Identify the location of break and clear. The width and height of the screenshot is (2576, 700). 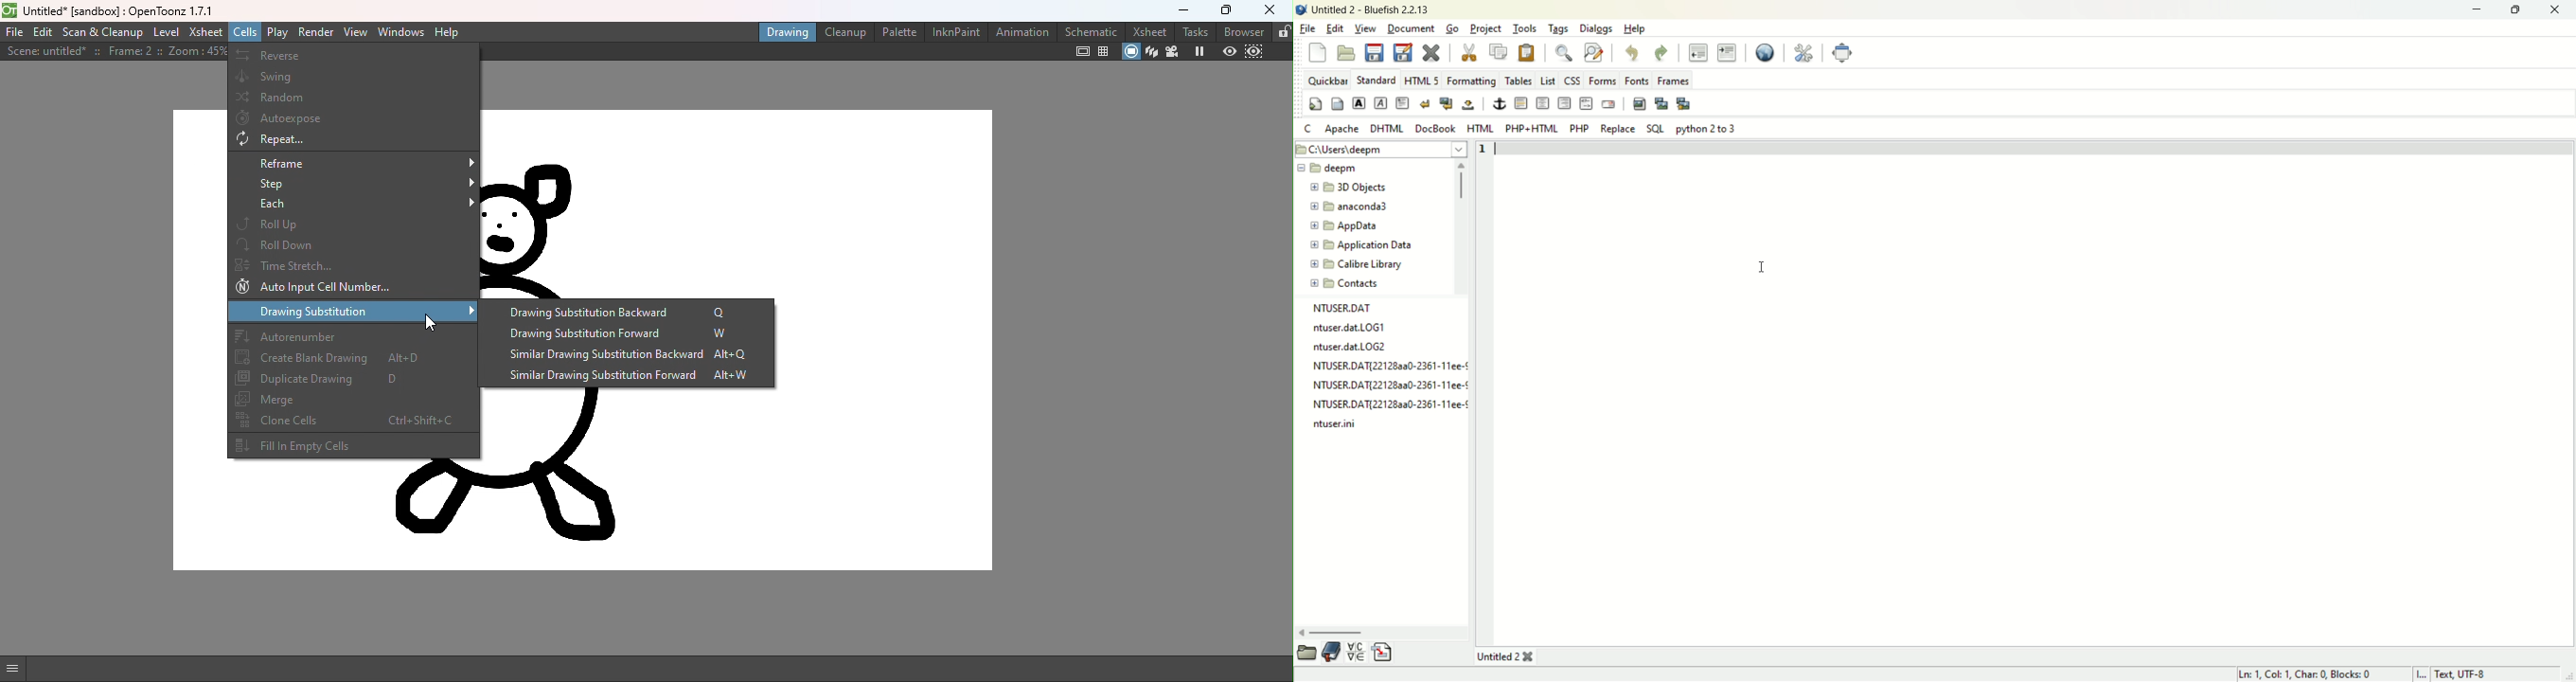
(1448, 102).